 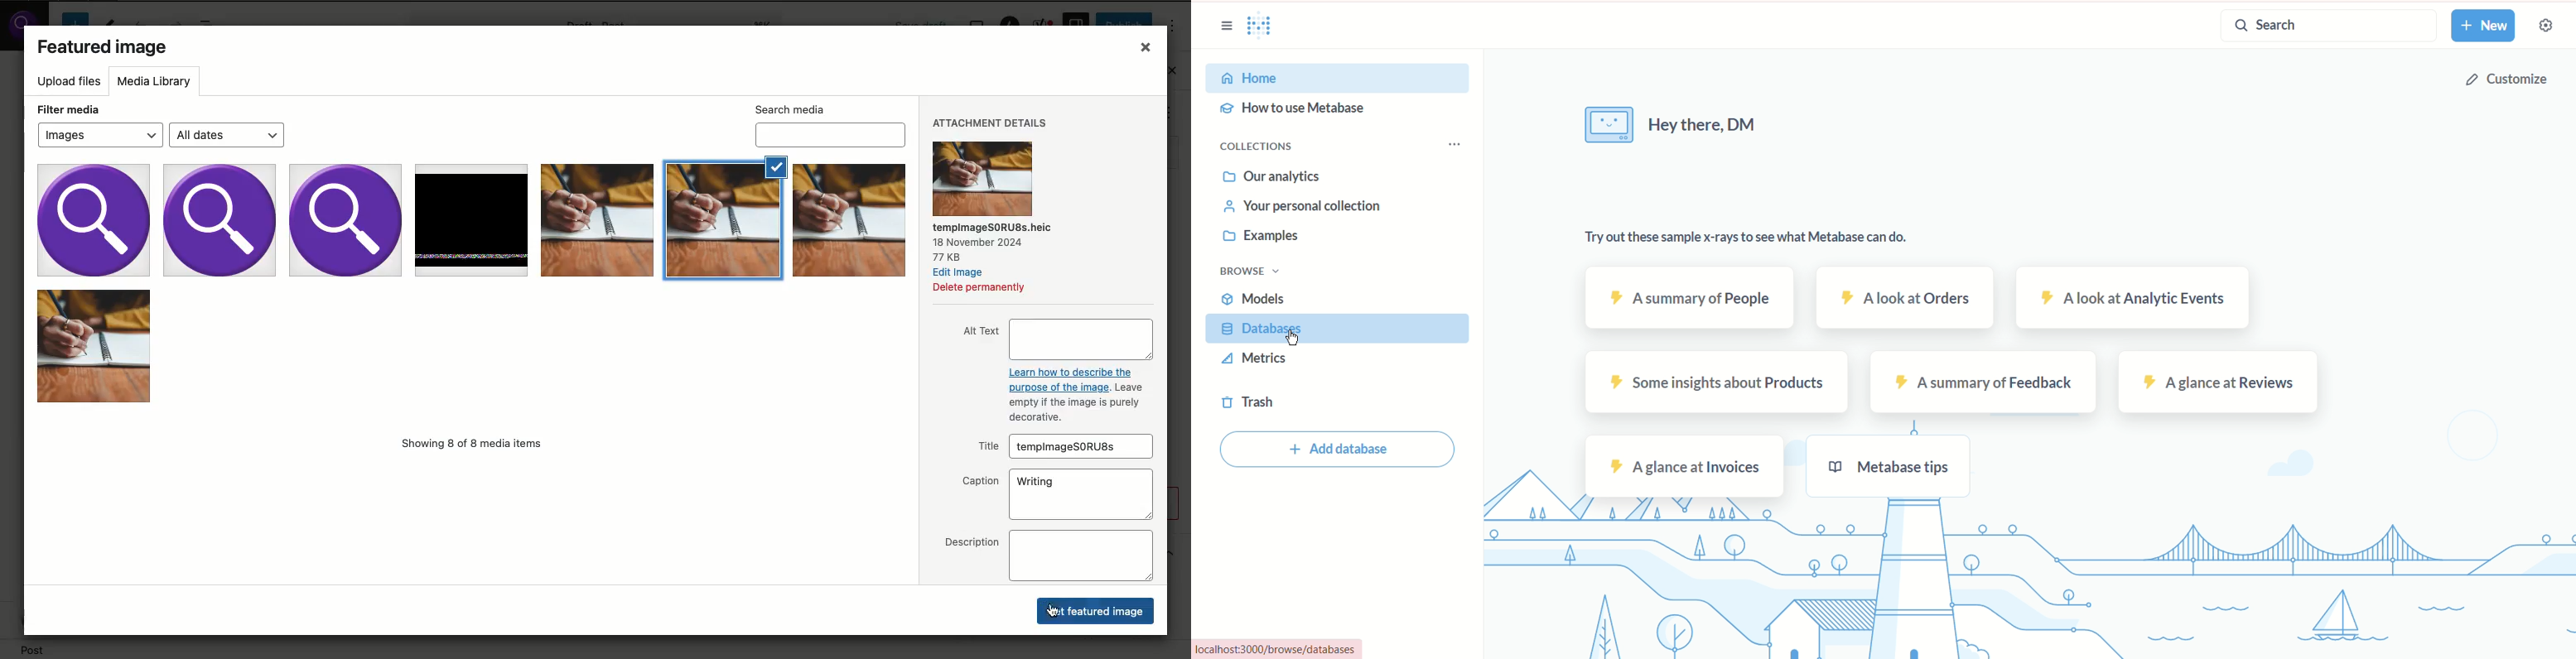 What do you see at coordinates (1886, 467) in the screenshot?
I see `Metabase tips` at bounding box center [1886, 467].